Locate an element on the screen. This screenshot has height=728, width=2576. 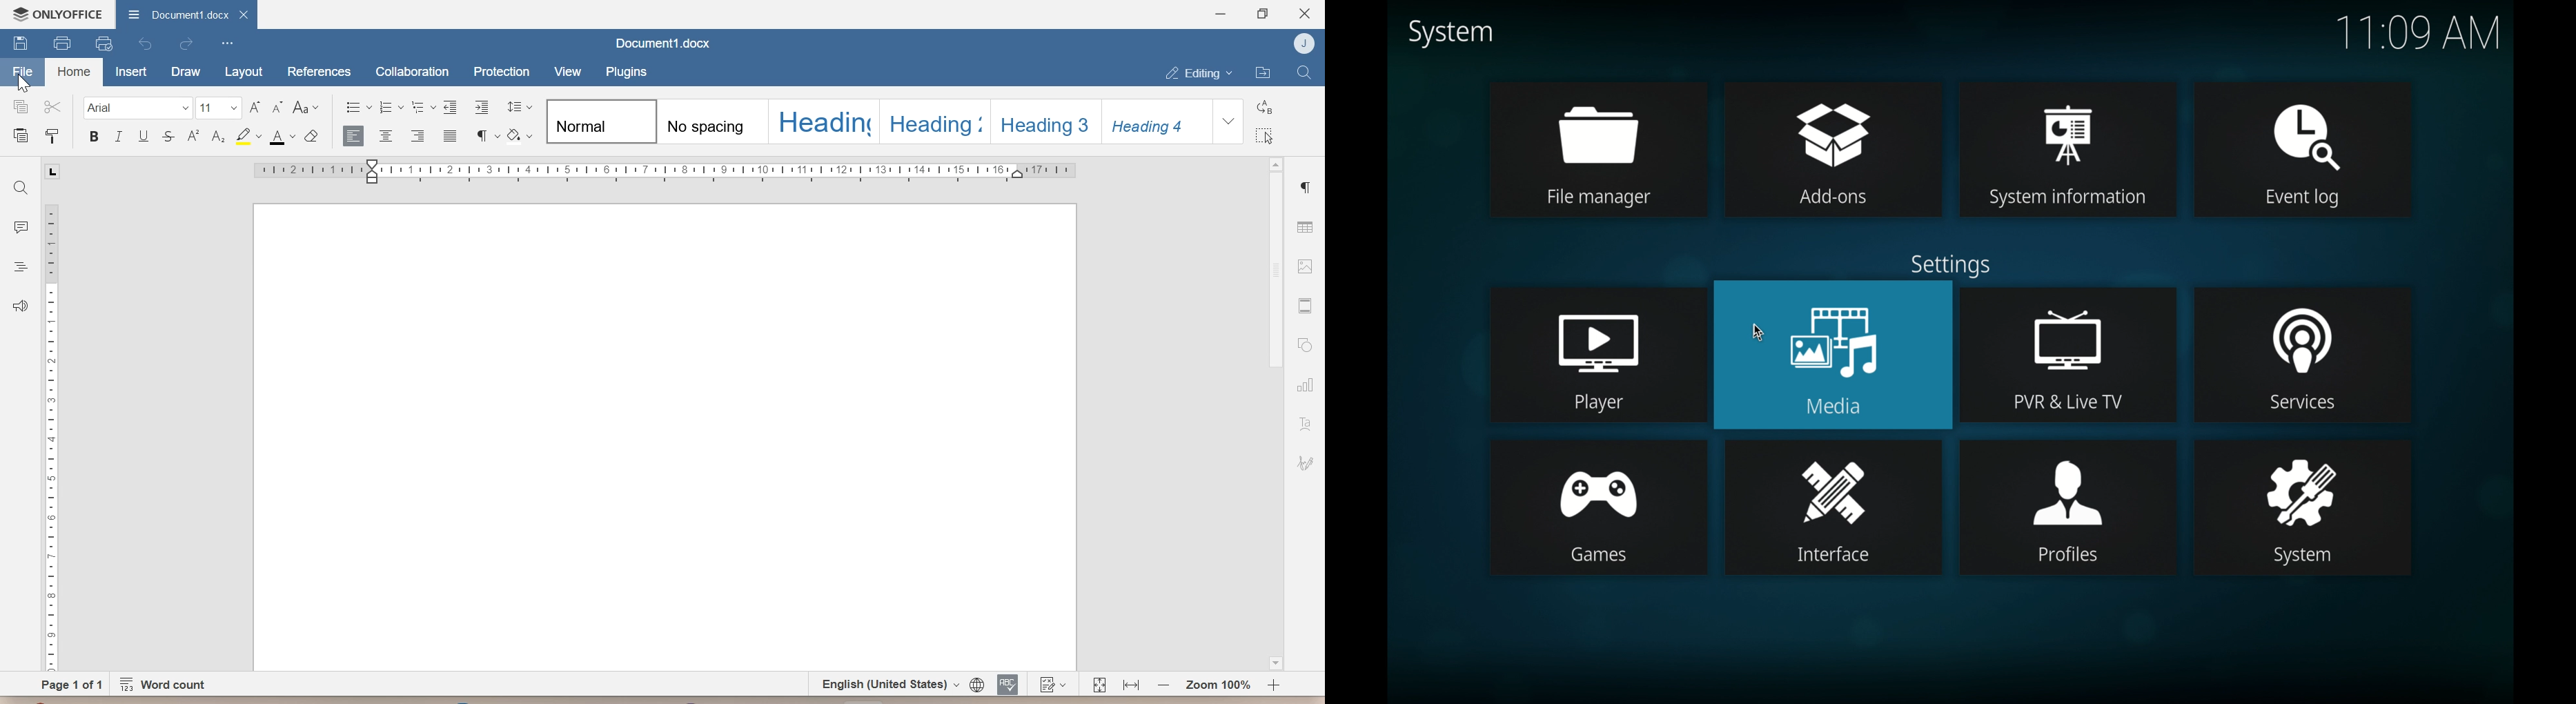
Heading 3 is located at coordinates (1045, 120).